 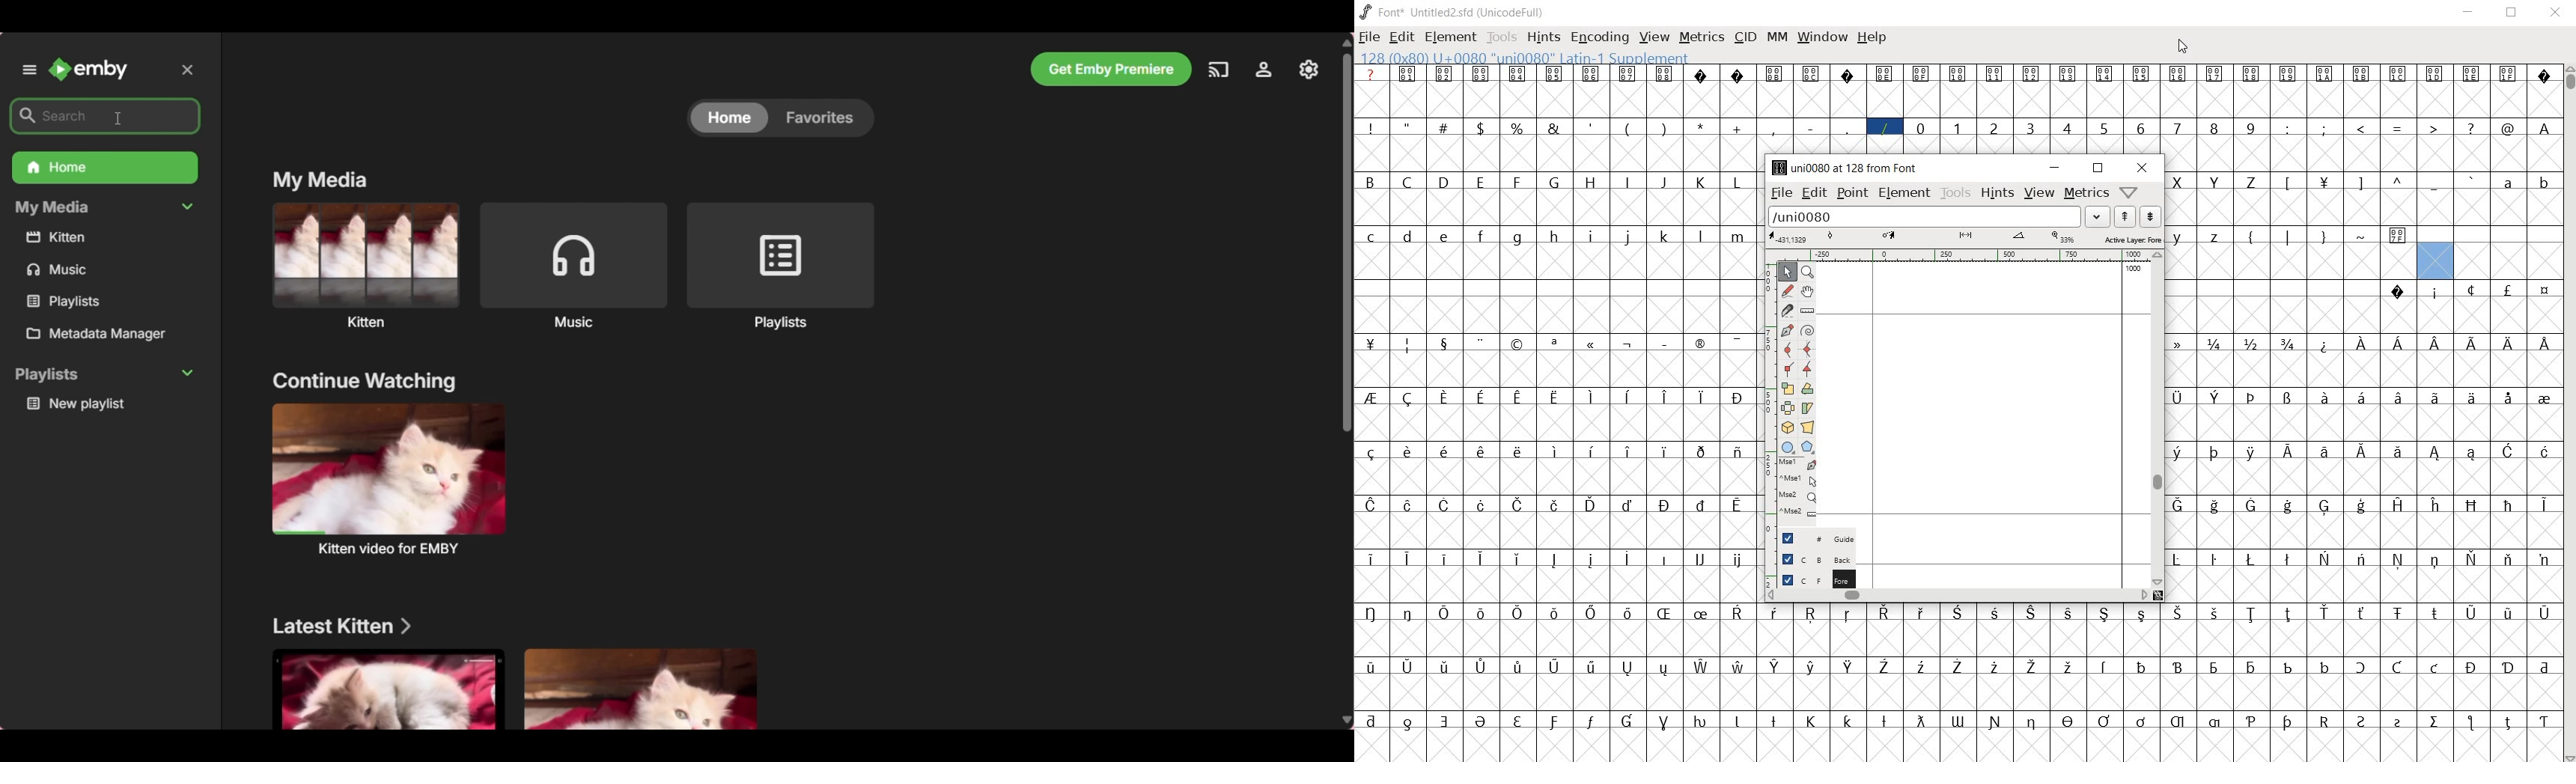 I want to click on glyph, so click(x=1554, y=73).